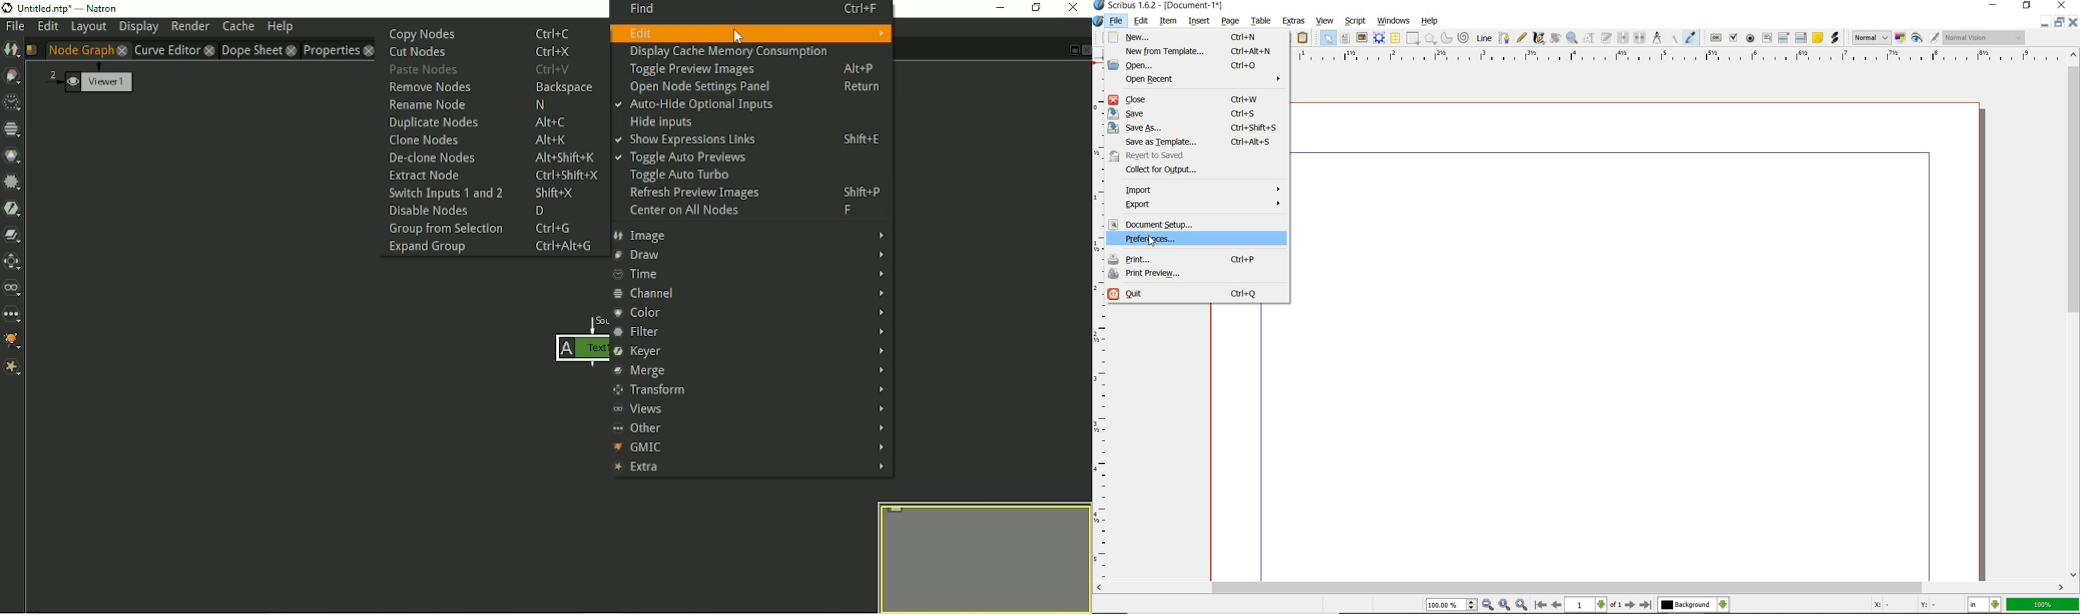 The height and width of the screenshot is (616, 2100). I want to click on select, so click(1329, 40).